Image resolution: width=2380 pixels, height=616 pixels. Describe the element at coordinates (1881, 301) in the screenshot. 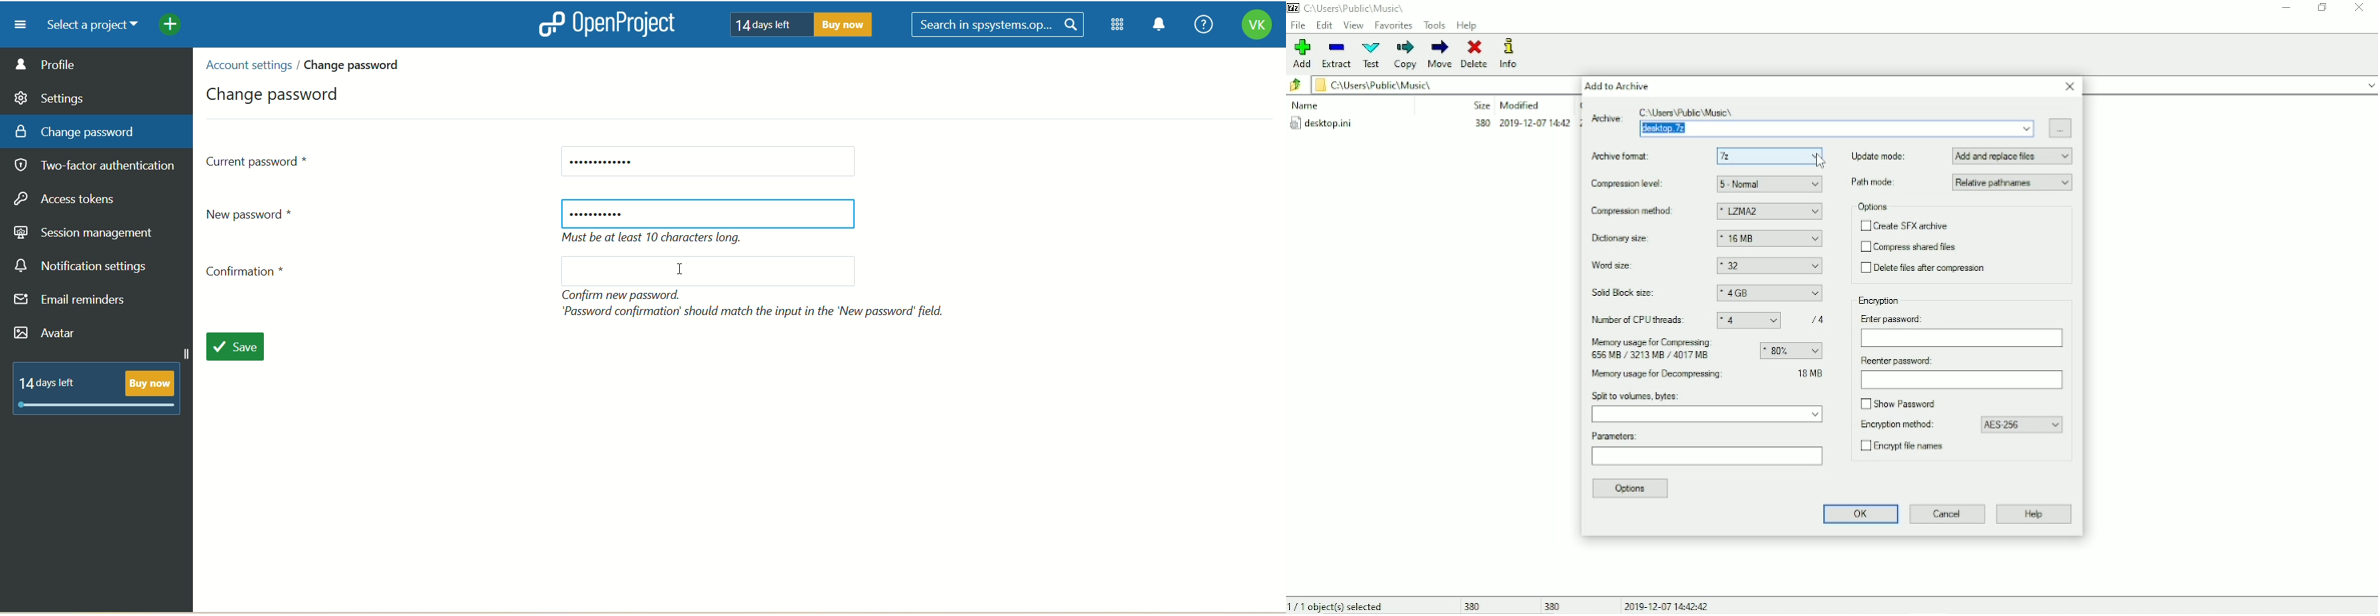

I see `Encryption` at that location.